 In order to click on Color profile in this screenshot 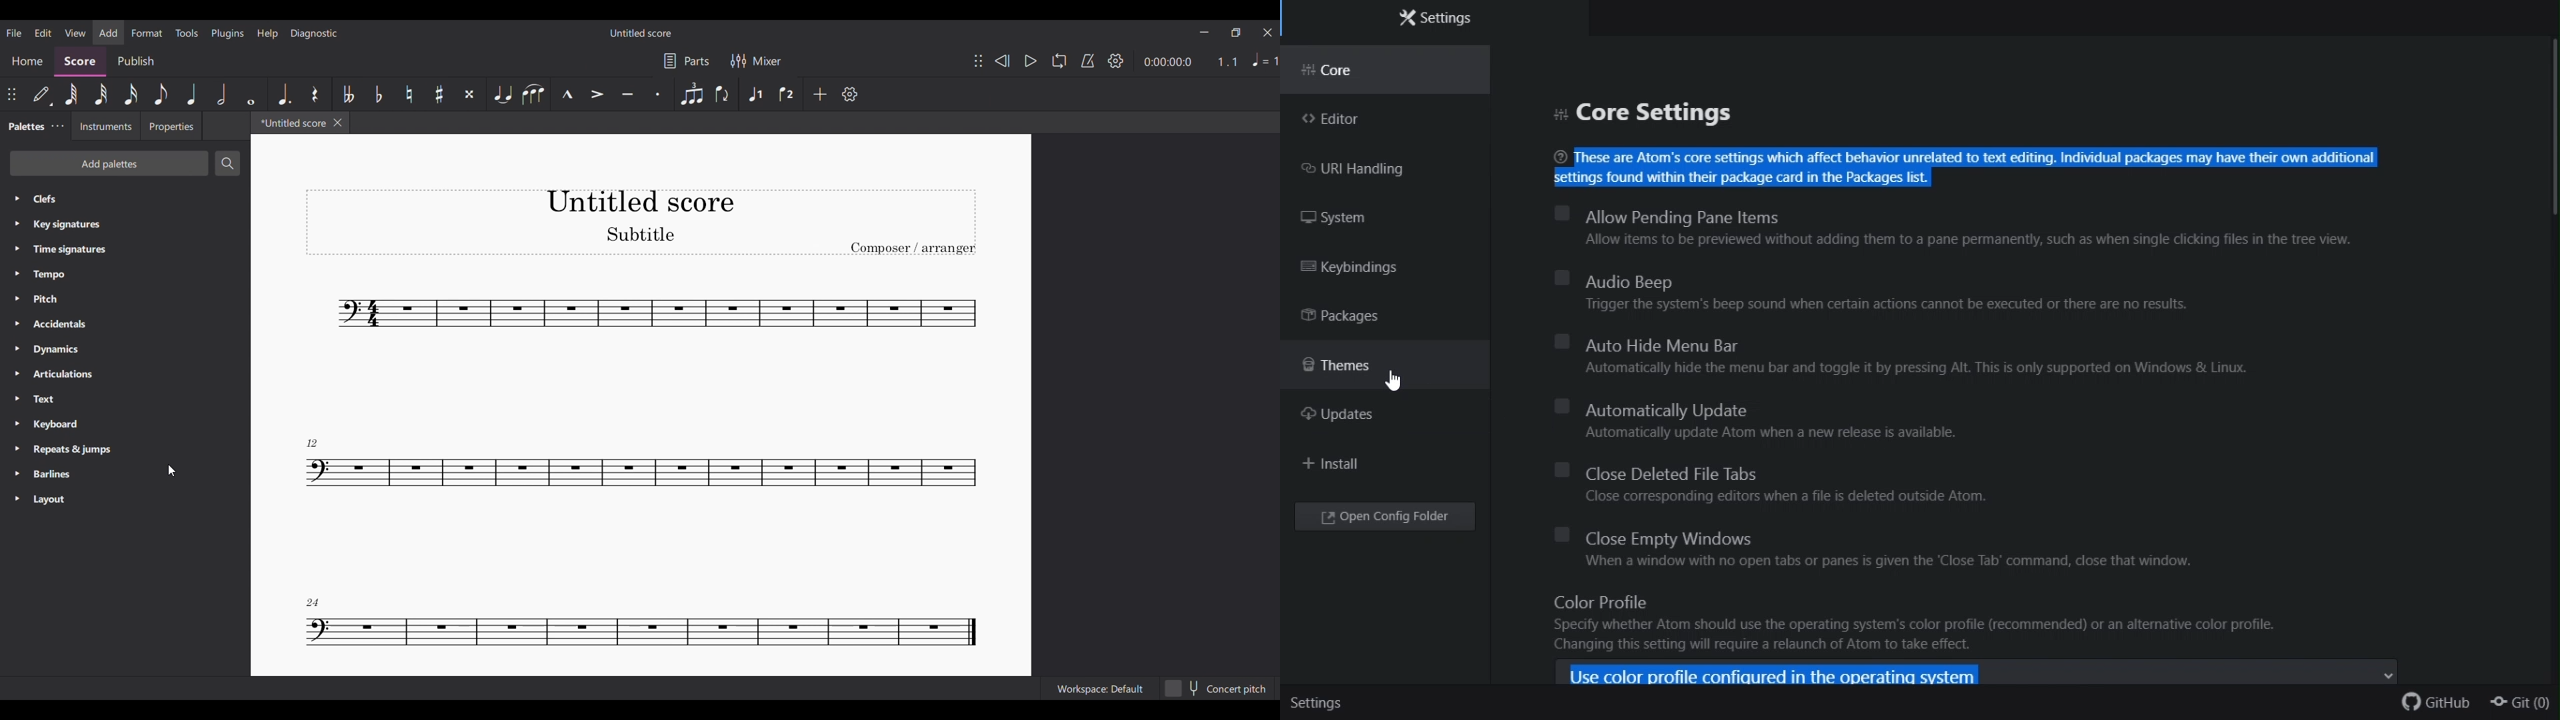, I will do `click(1964, 639)`.